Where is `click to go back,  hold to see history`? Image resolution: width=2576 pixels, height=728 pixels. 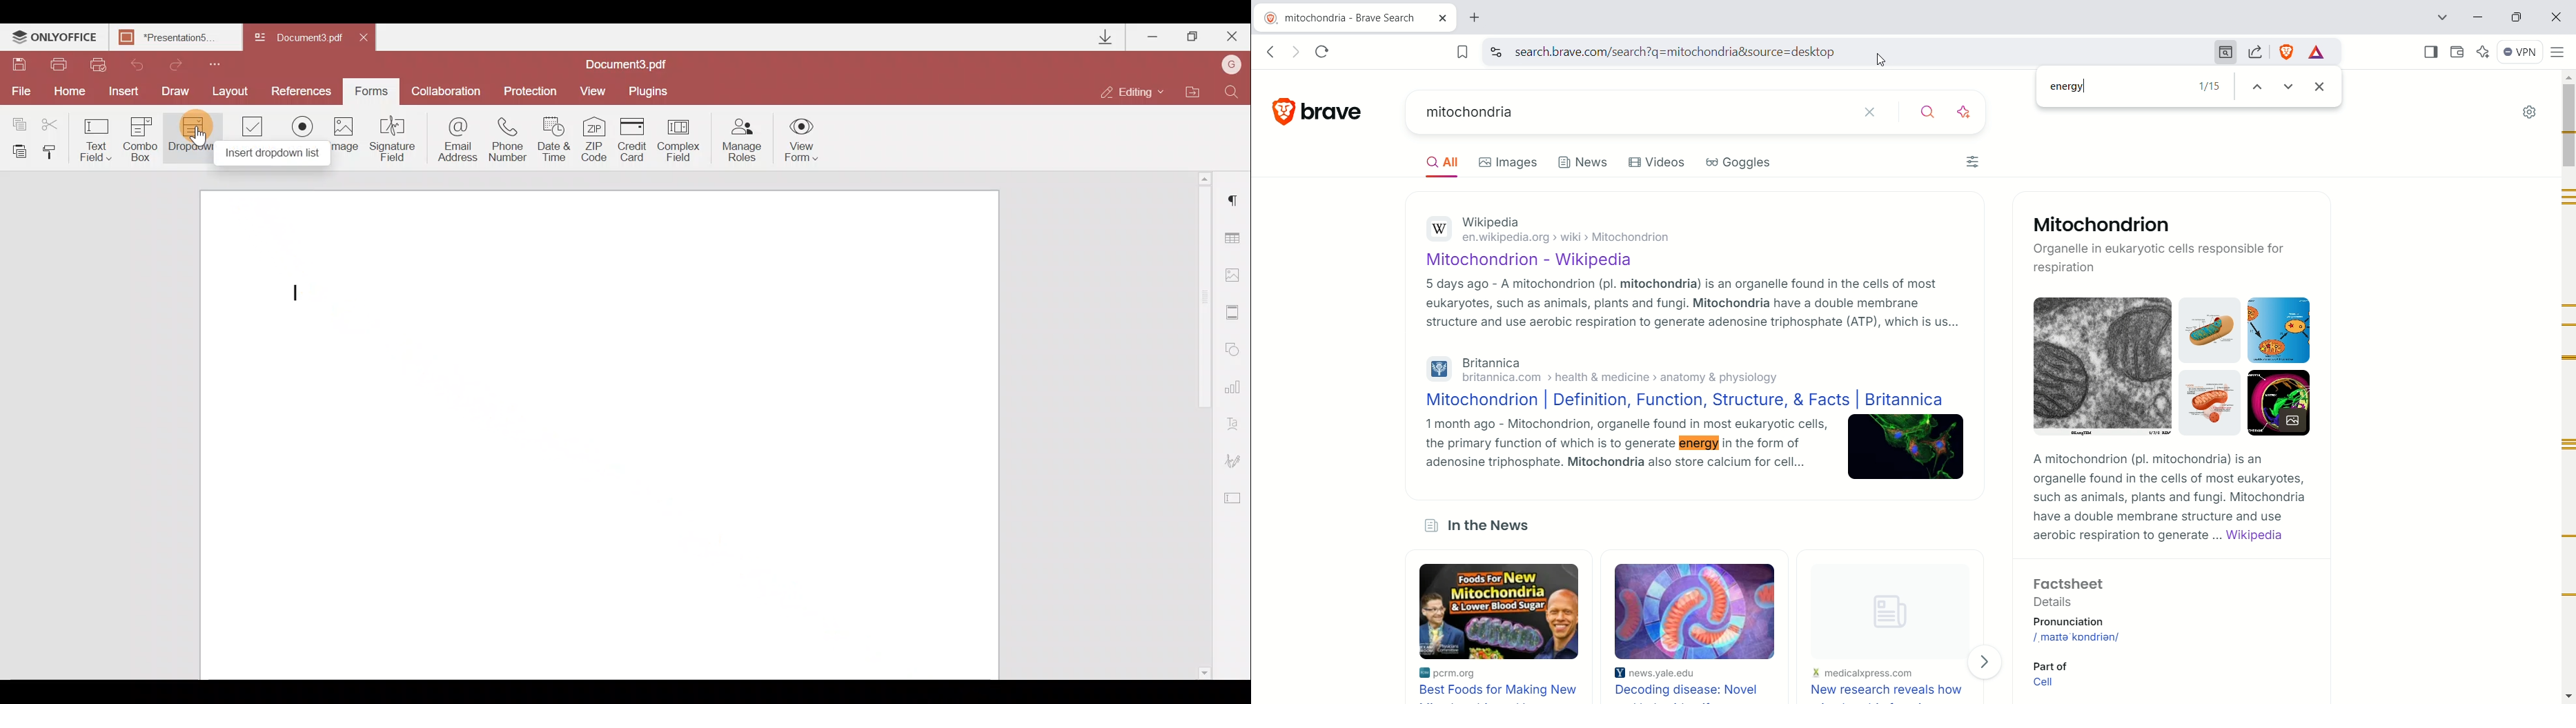
click to go back,  hold to see history is located at coordinates (1270, 52).